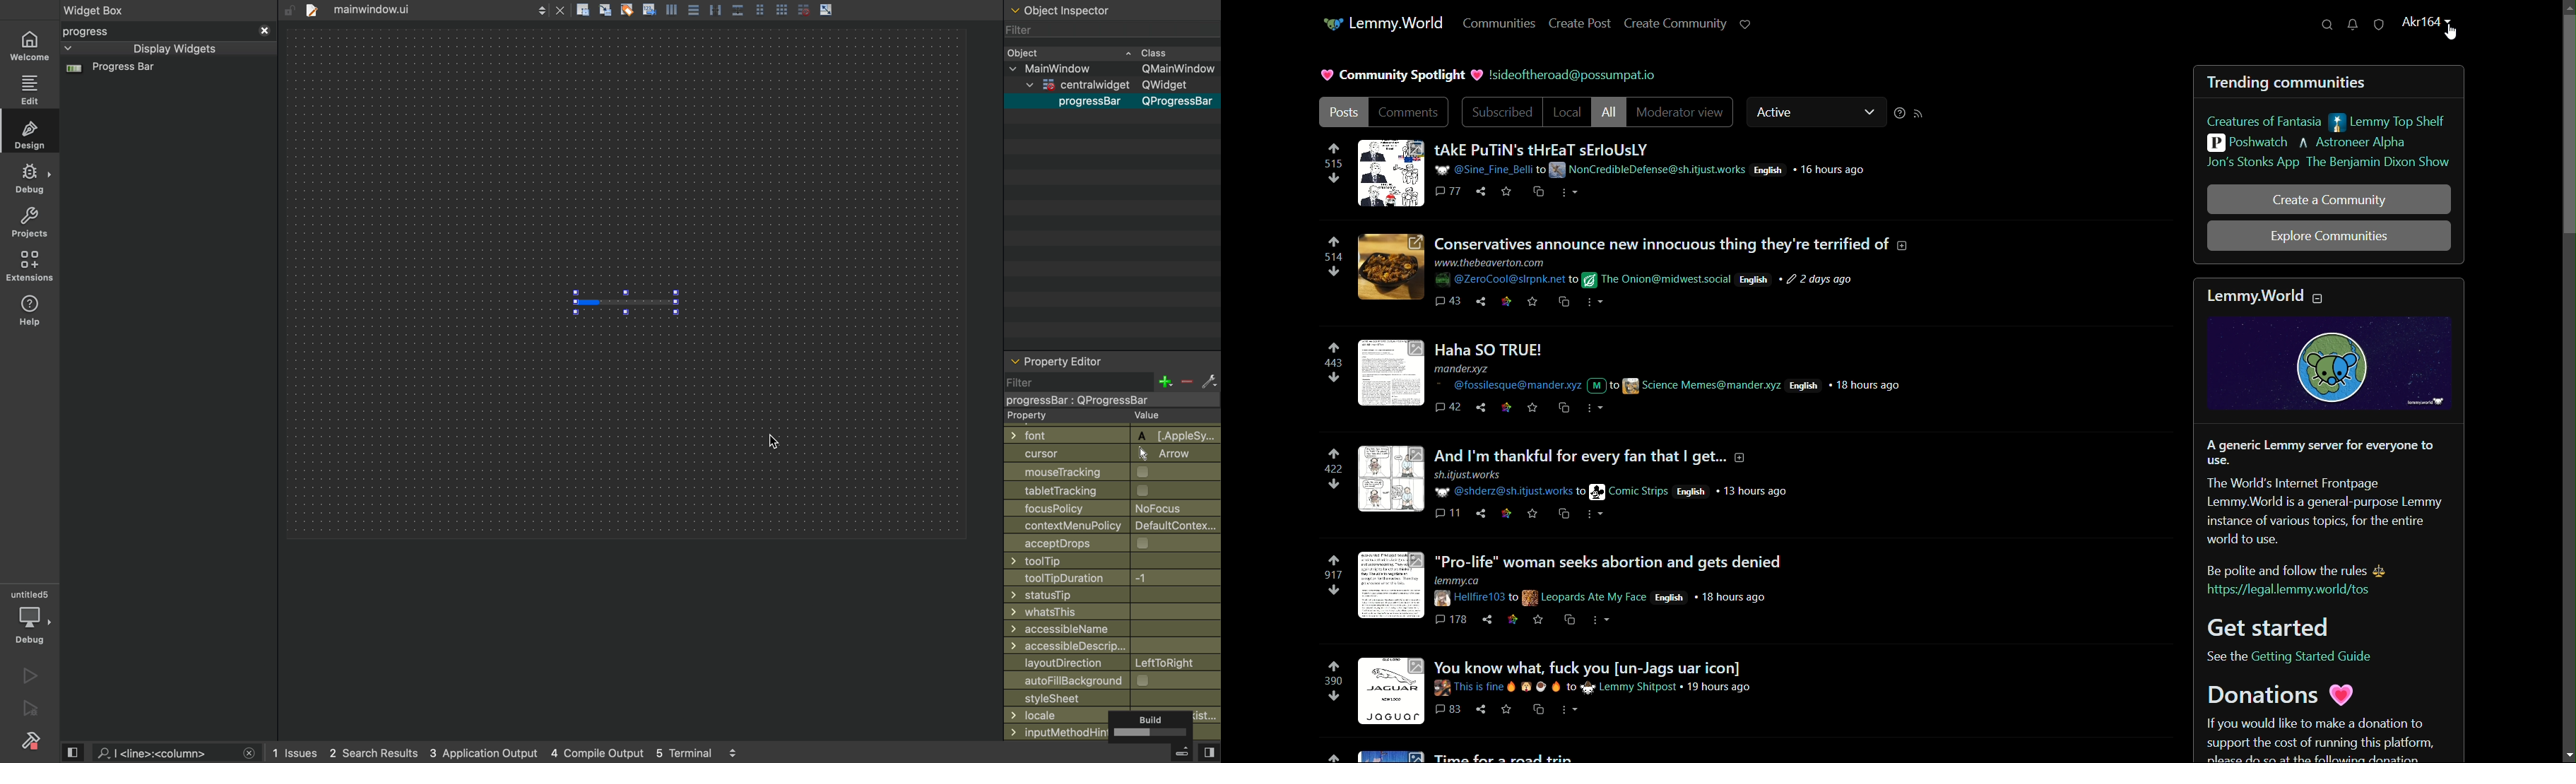 This screenshot has height=784, width=2576. I want to click on QProgressBar, so click(1178, 102).